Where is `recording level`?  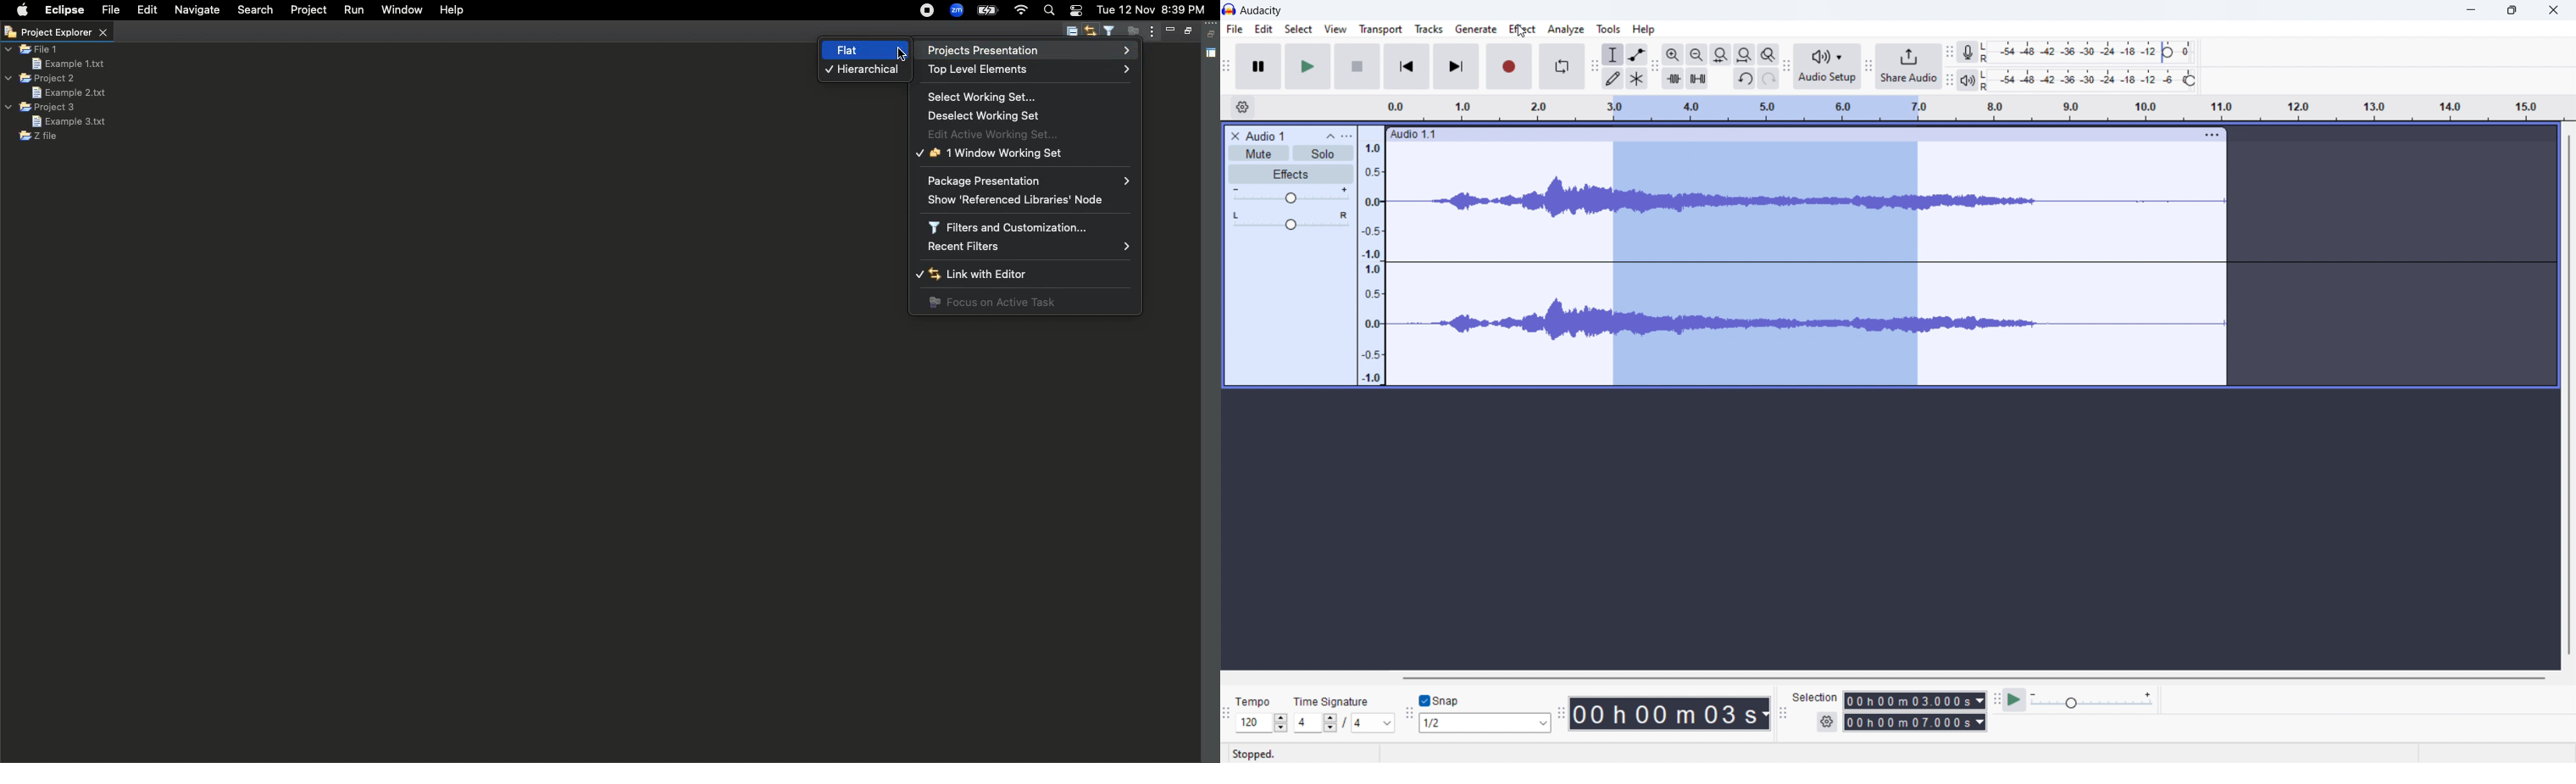 recording level is located at coordinates (2089, 53).